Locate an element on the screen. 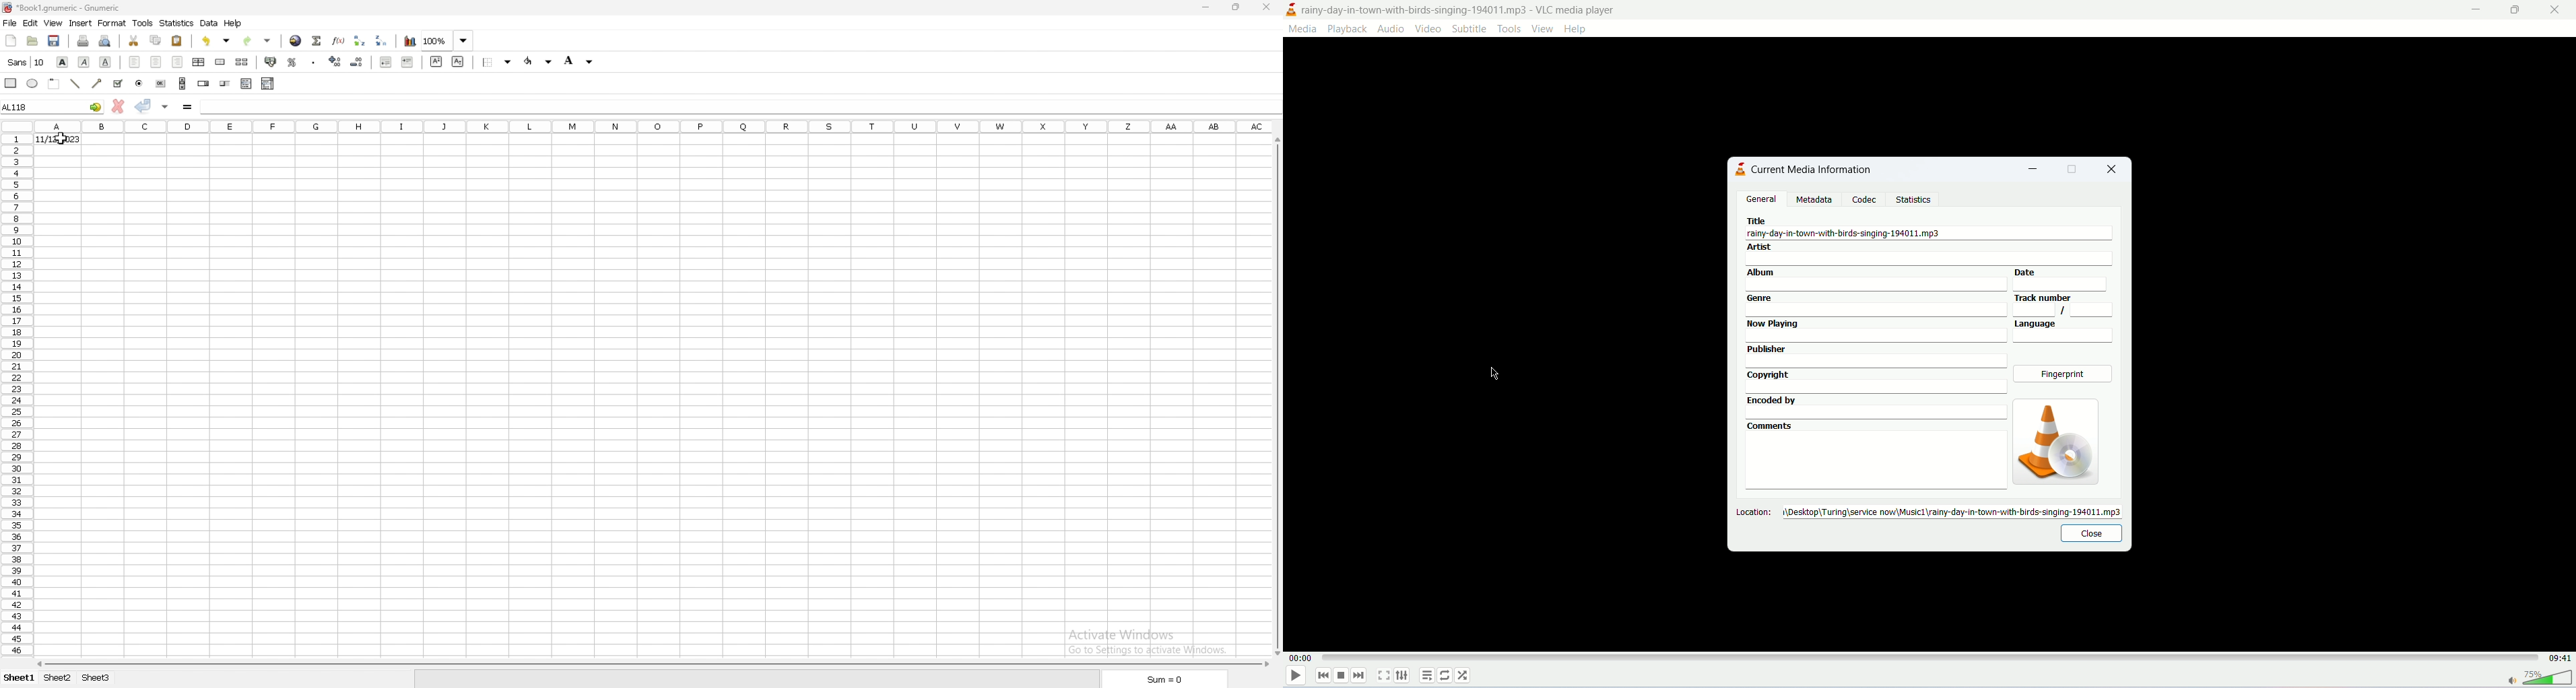 The width and height of the screenshot is (2576, 700). rectangle is located at coordinates (10, 83).